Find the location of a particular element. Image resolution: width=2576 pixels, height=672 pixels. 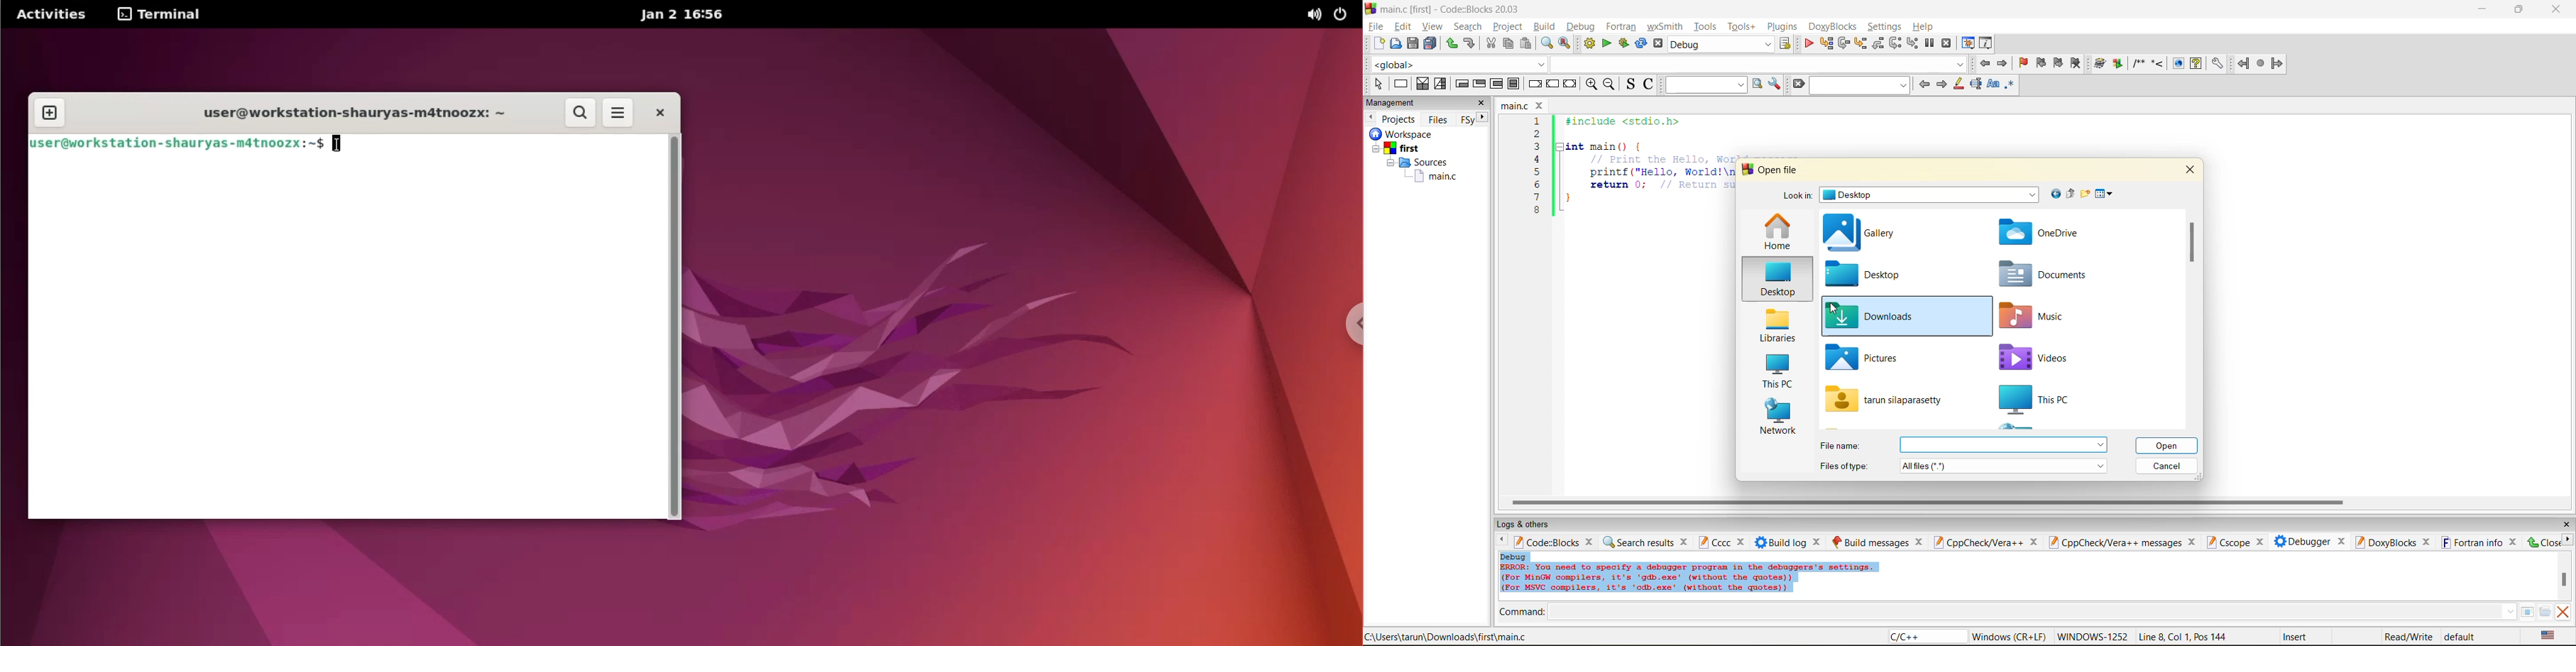

app name and file name is located at coordinates (1453, 8).